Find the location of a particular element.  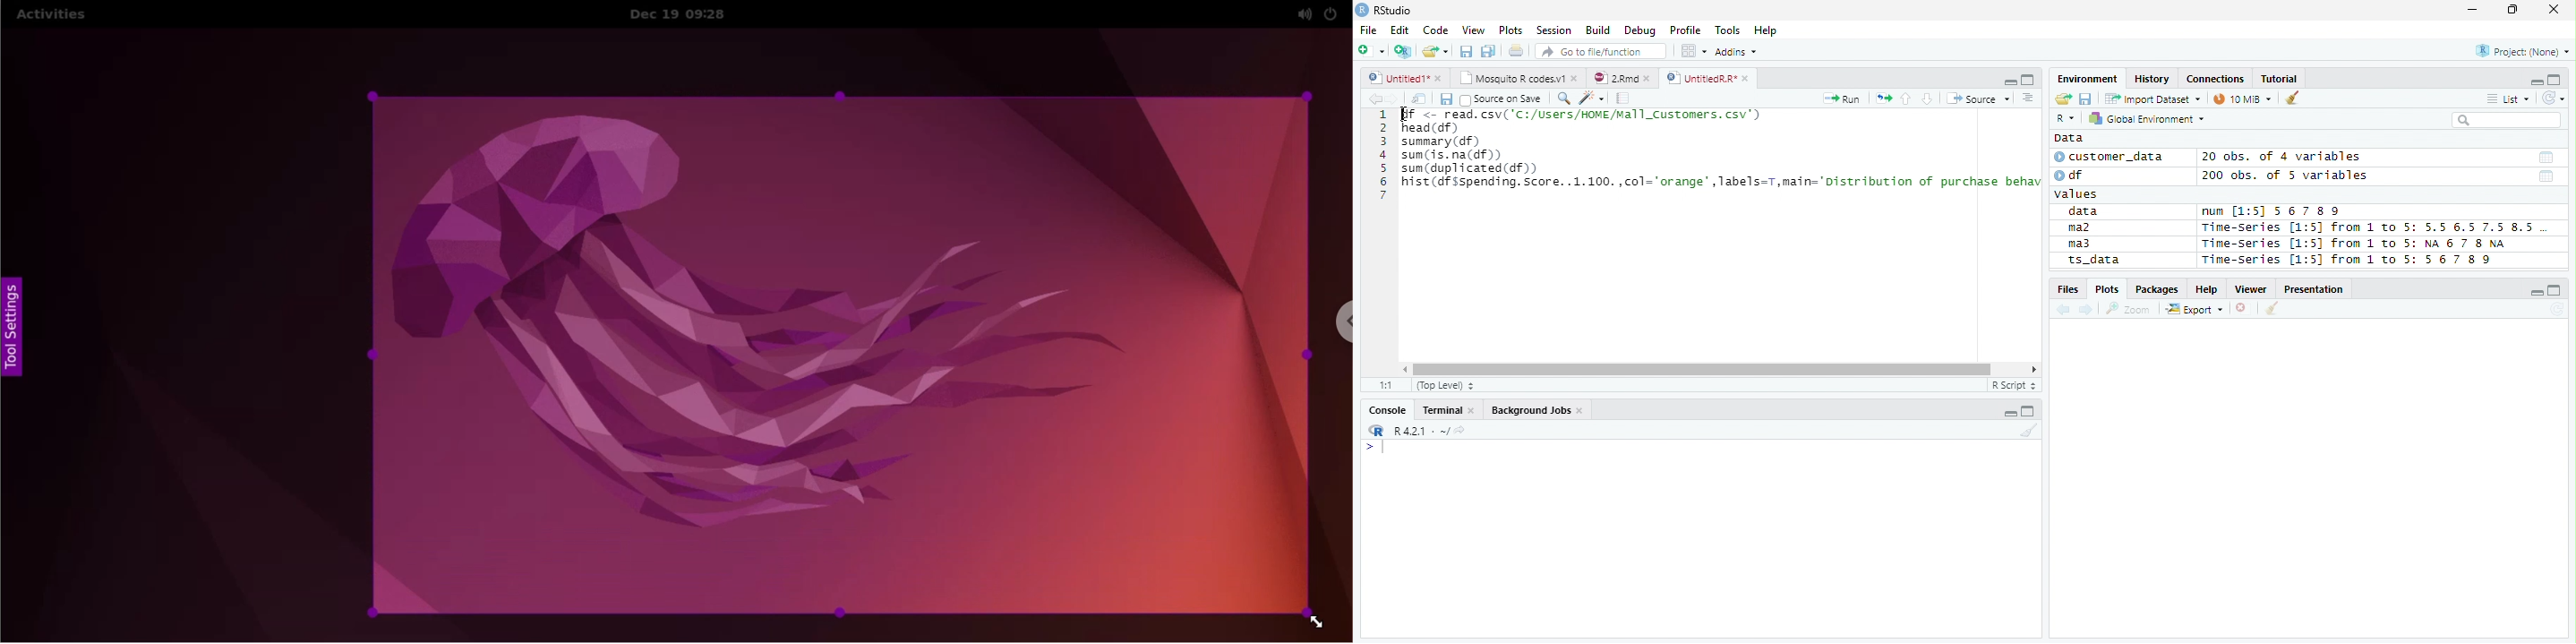

20 obs. of 4 variables is located at coordinates (2282, 159).